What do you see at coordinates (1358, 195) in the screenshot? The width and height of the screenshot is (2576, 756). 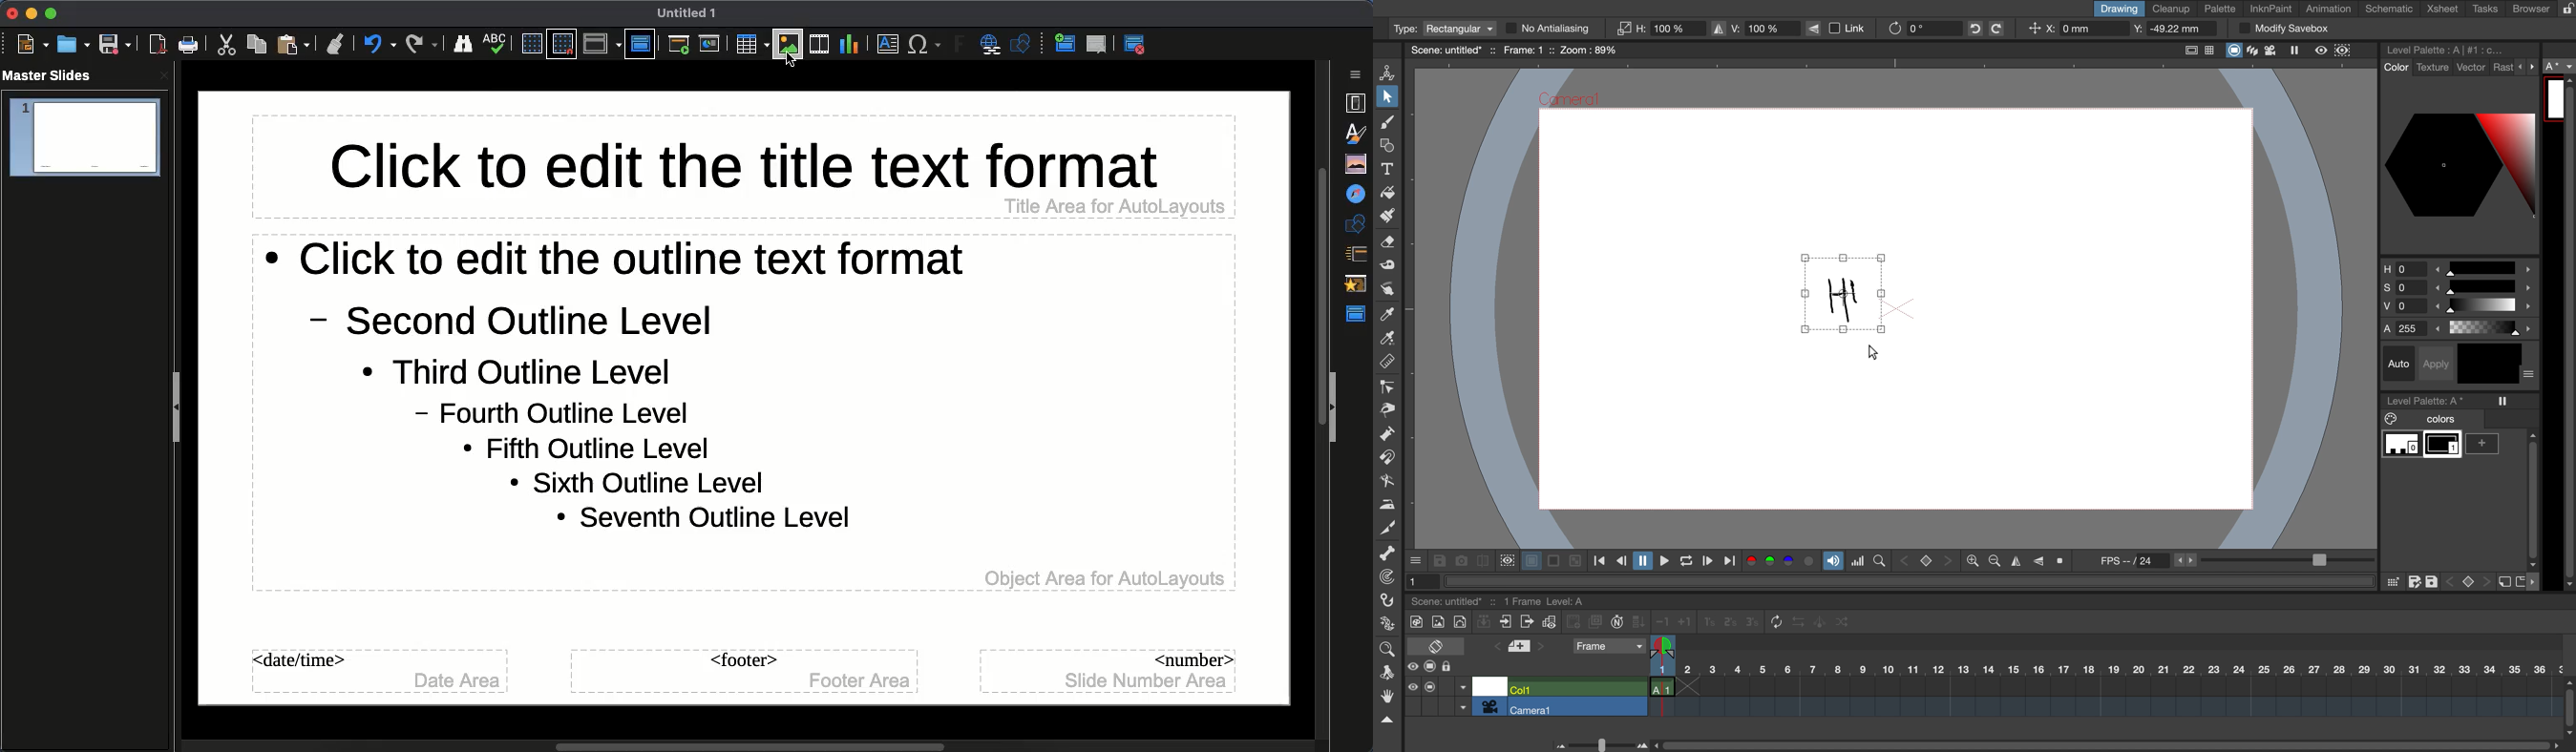 I see `Navigator` at bounding box center [1358, 195].